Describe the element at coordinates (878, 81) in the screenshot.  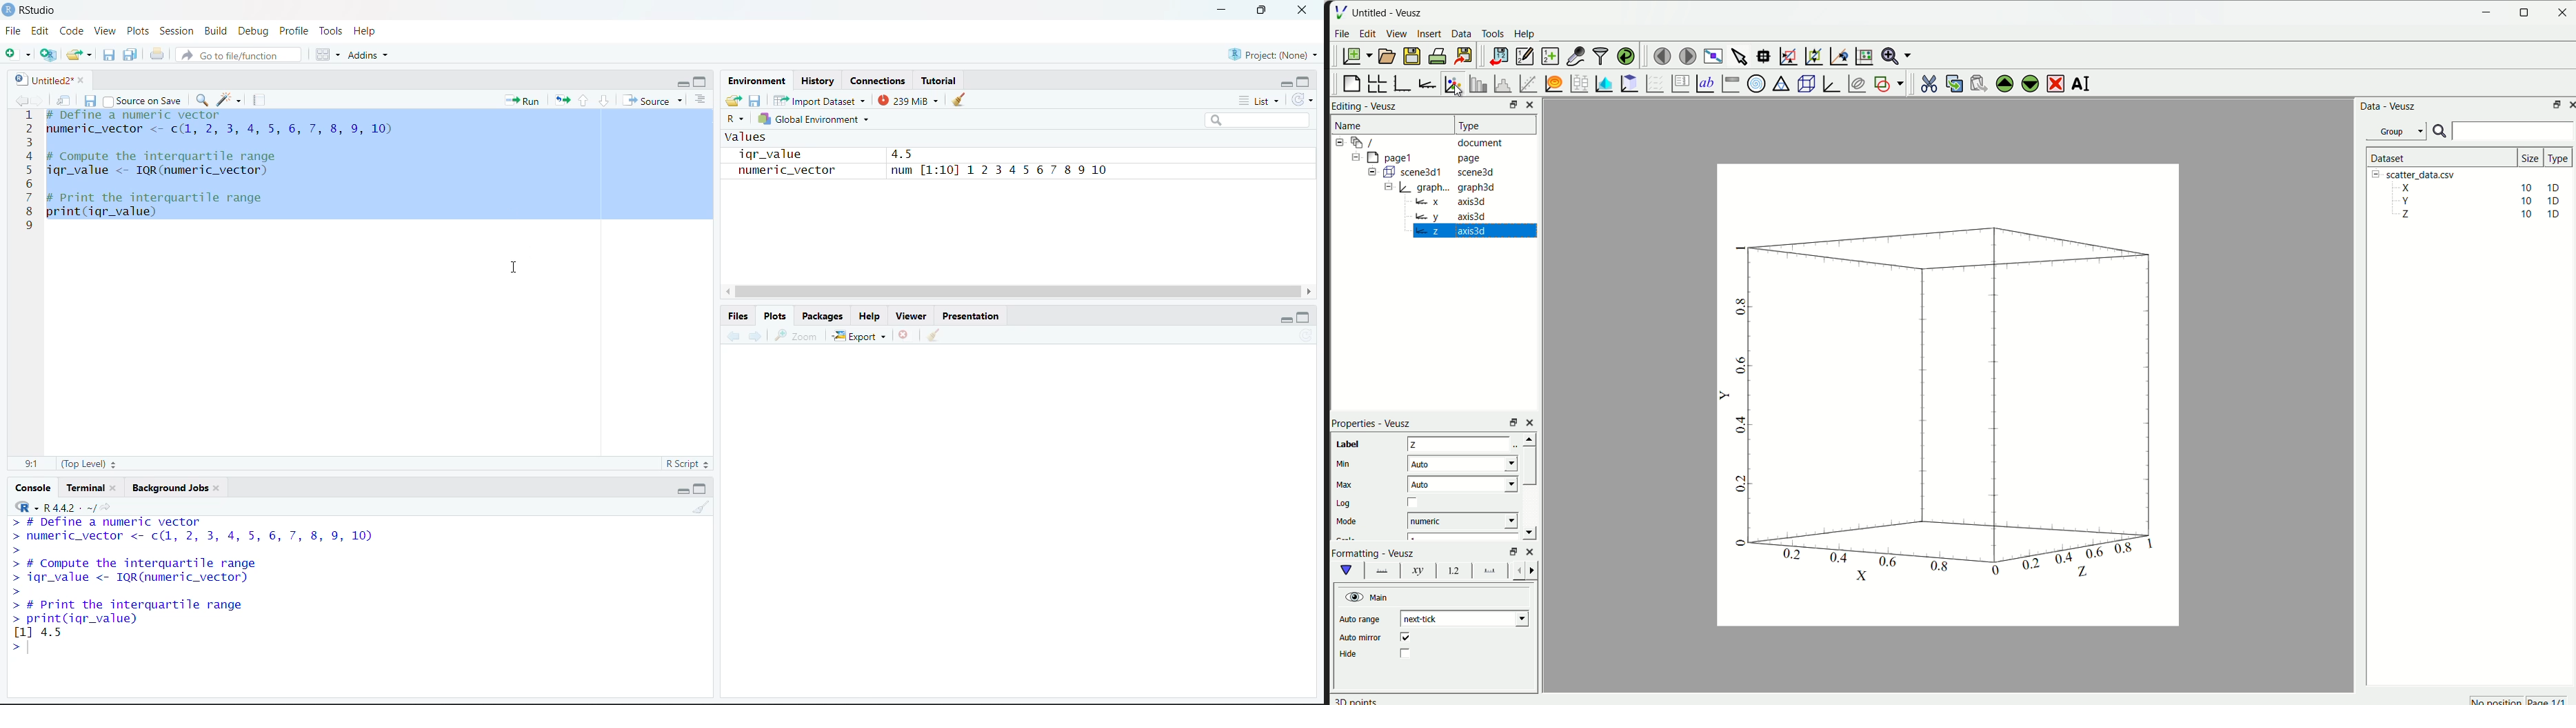
I see `Connections` at that location.